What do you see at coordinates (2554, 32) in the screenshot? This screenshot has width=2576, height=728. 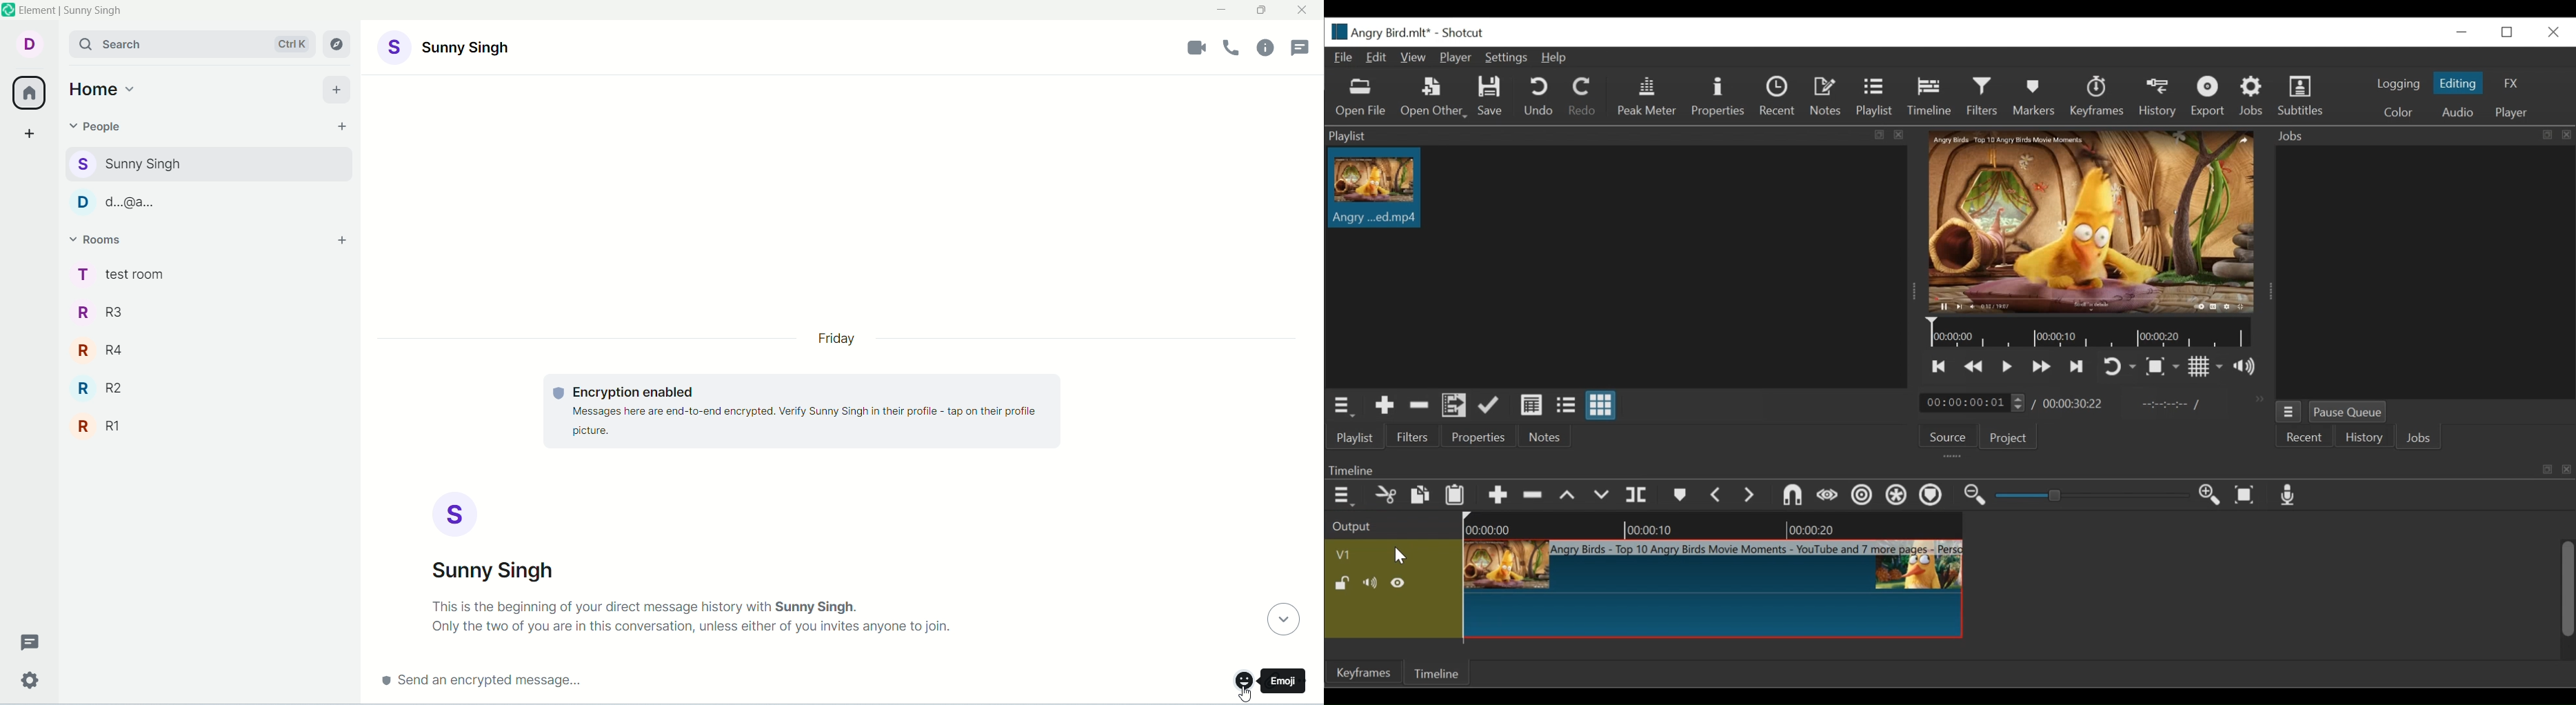 I see `Close` at bounding box center [2554, 32].